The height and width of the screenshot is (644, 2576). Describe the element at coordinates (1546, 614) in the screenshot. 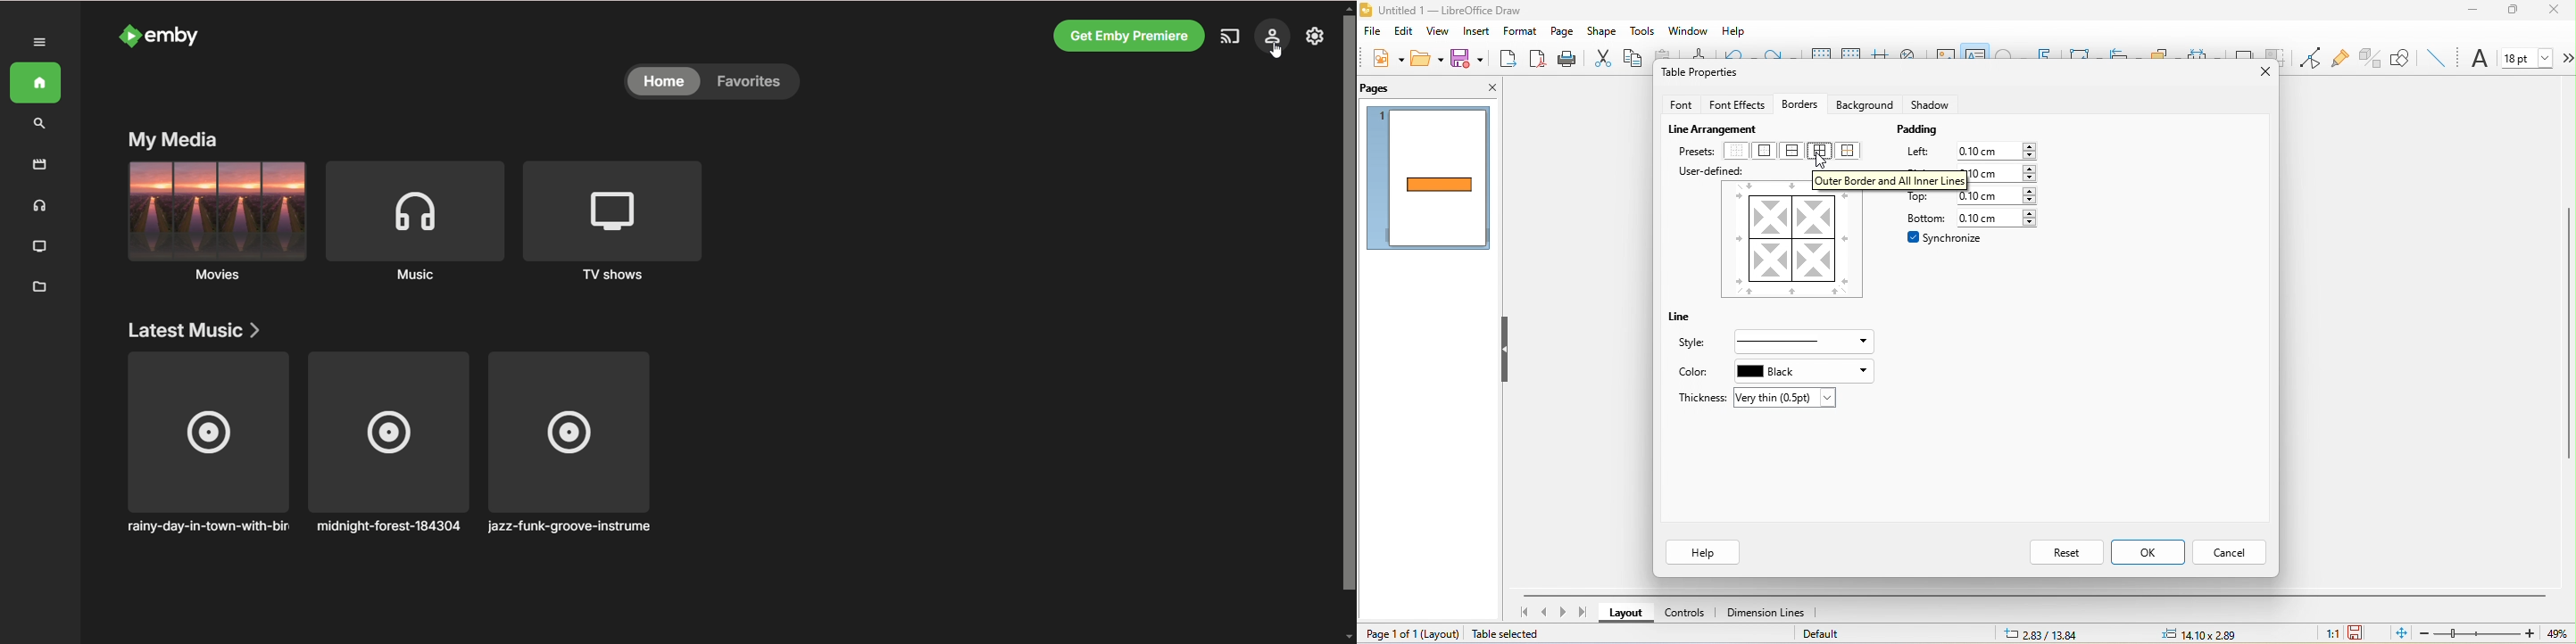

I see `previous page` at that location.